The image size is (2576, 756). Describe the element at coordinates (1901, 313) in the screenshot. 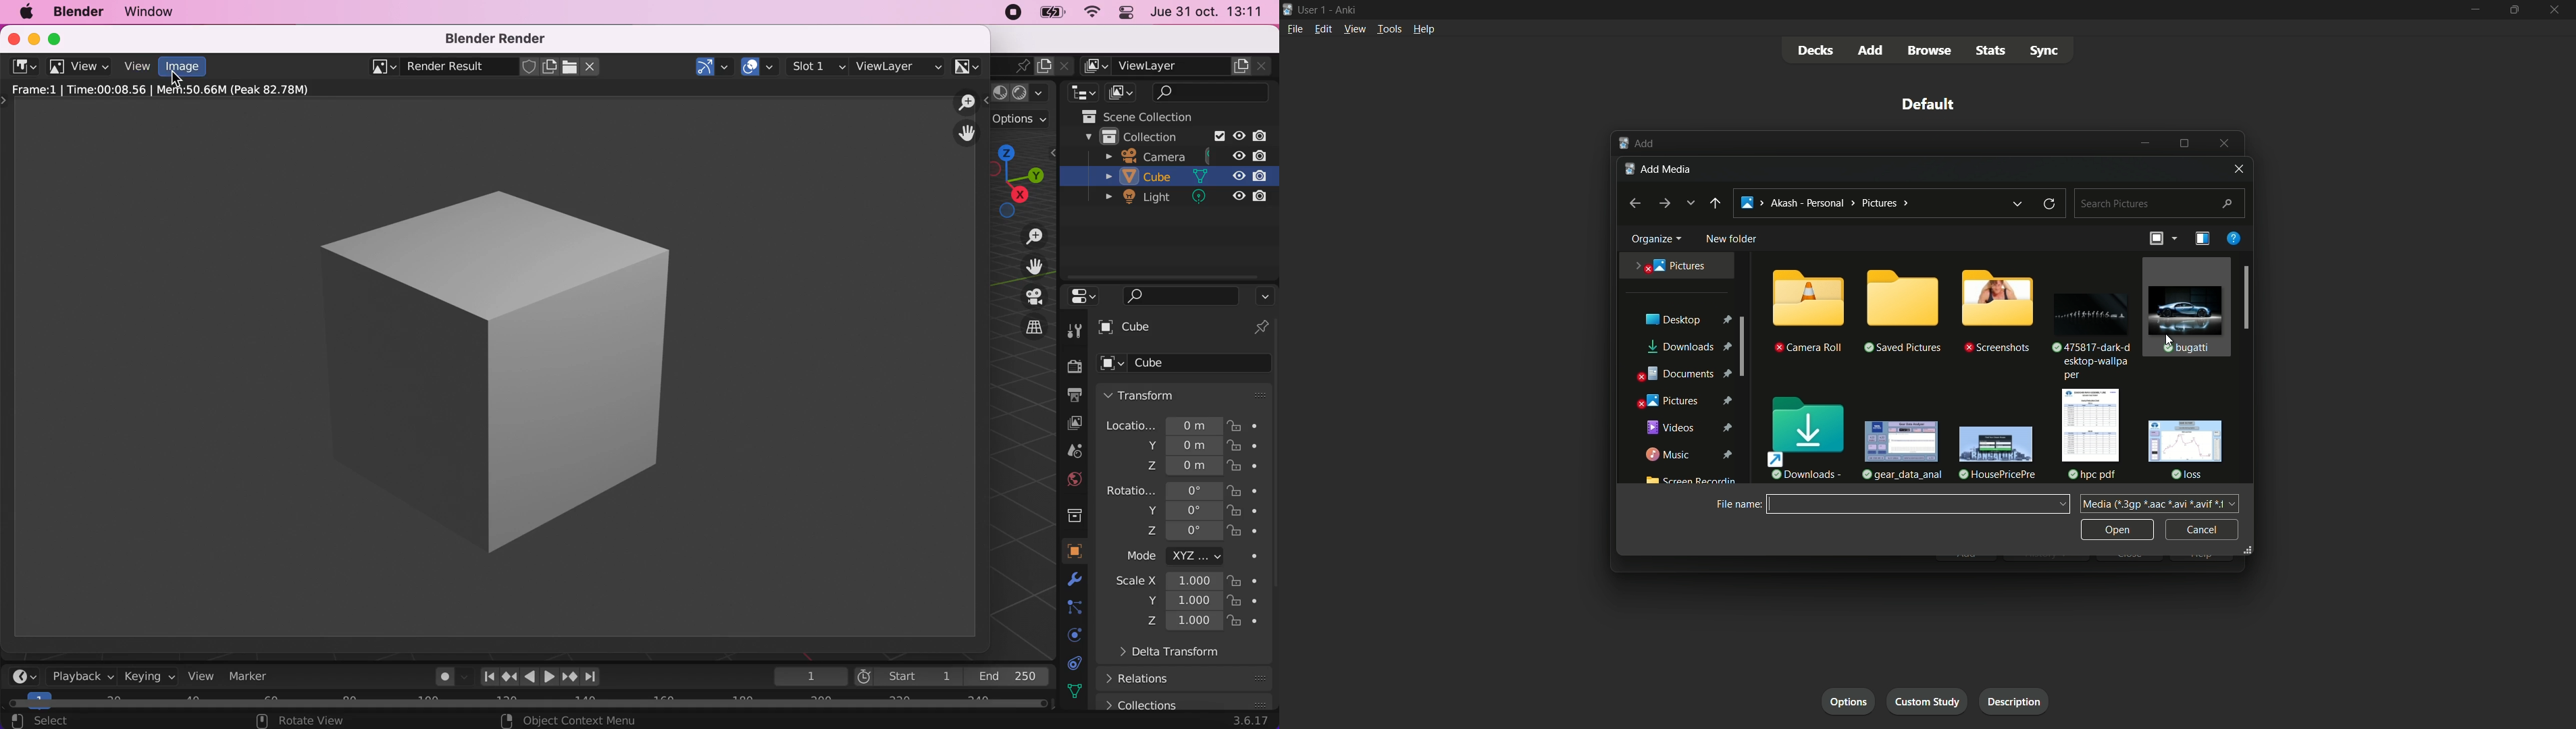

I see `folder-2` at that location.